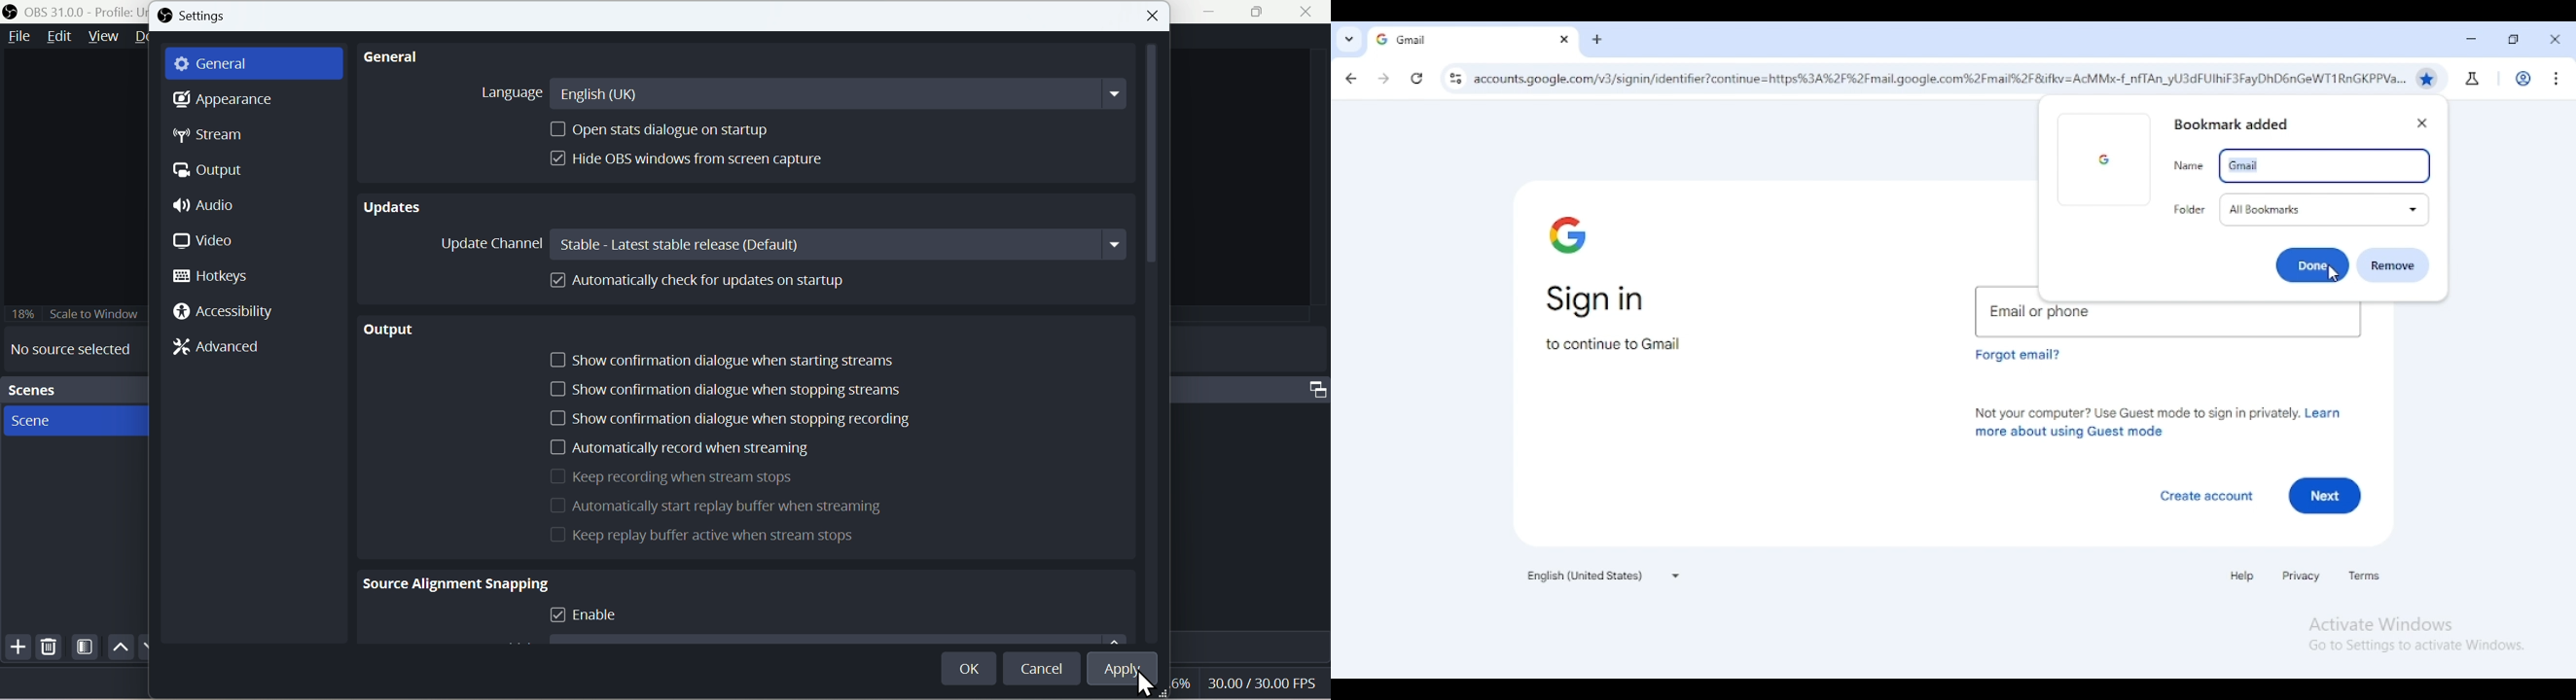 The image size is (2576, 700). What do you see at coordinates (725, 418) in the screenshot?
I see `Show confirmation dialogue when you stop recording` at bounding box center [725, 418].